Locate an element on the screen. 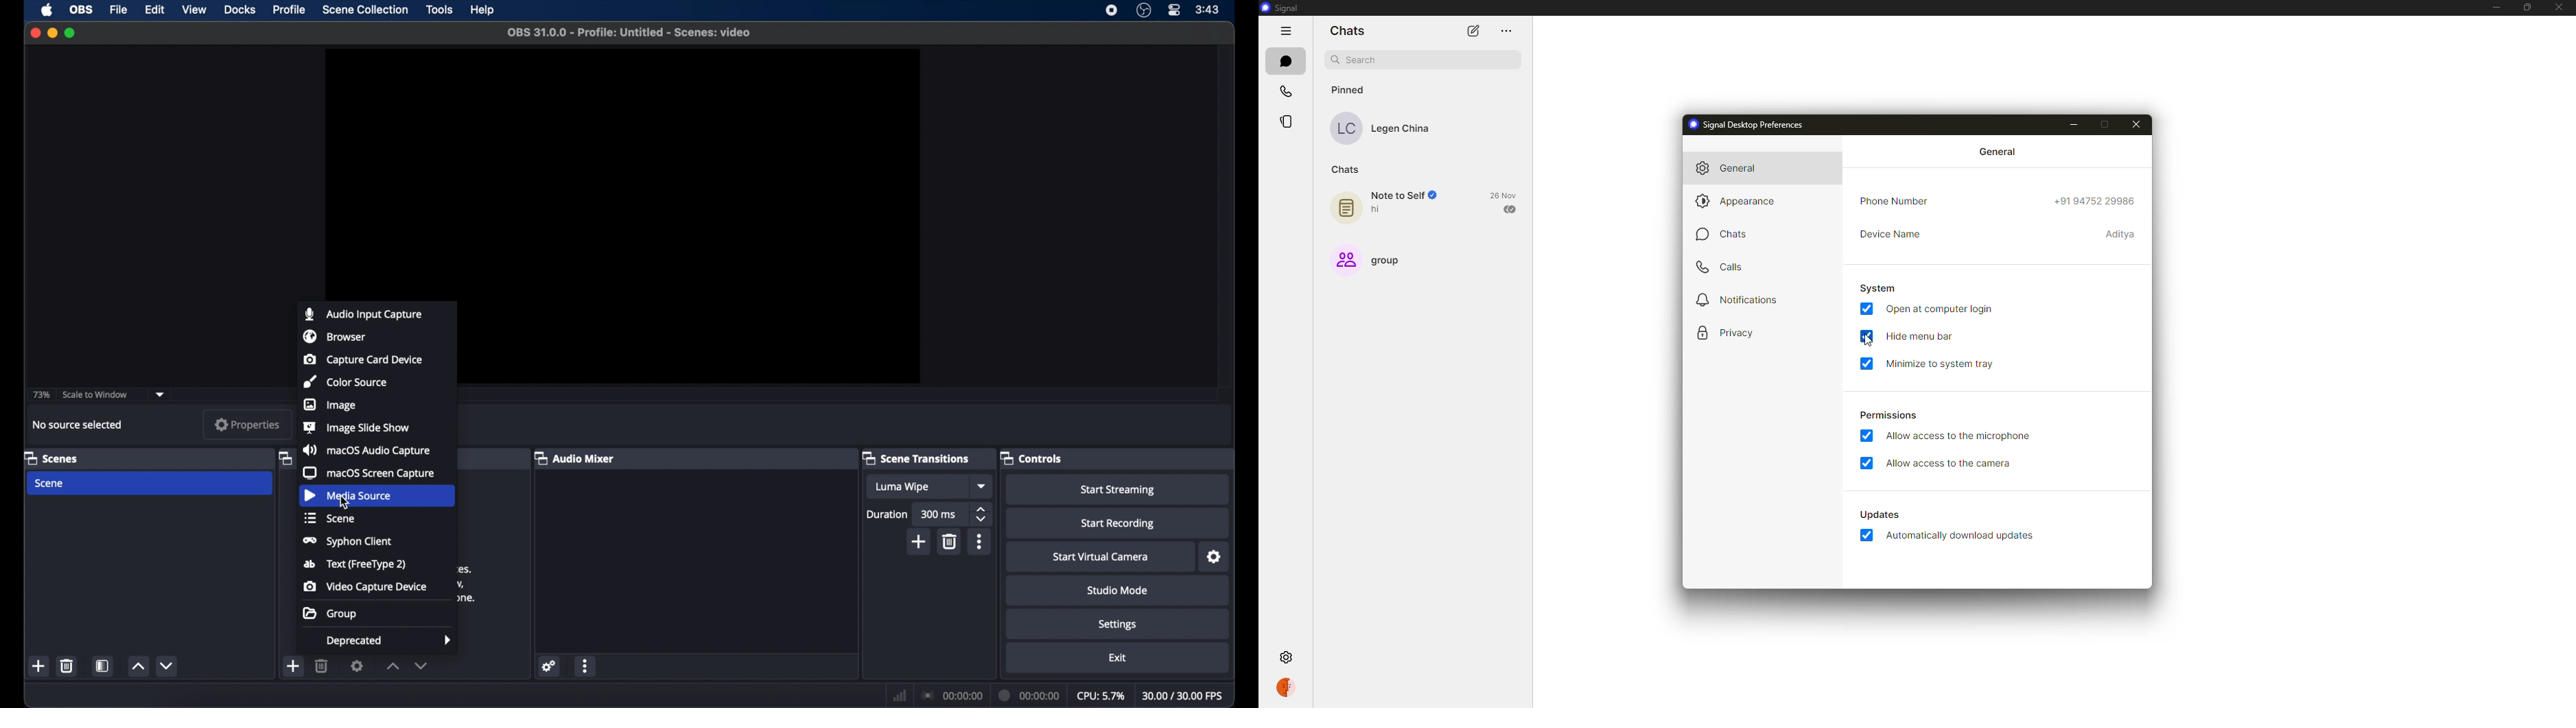 The height and width of the screenshot is (728, 2576). maximize is located at coordinates (71, 33).